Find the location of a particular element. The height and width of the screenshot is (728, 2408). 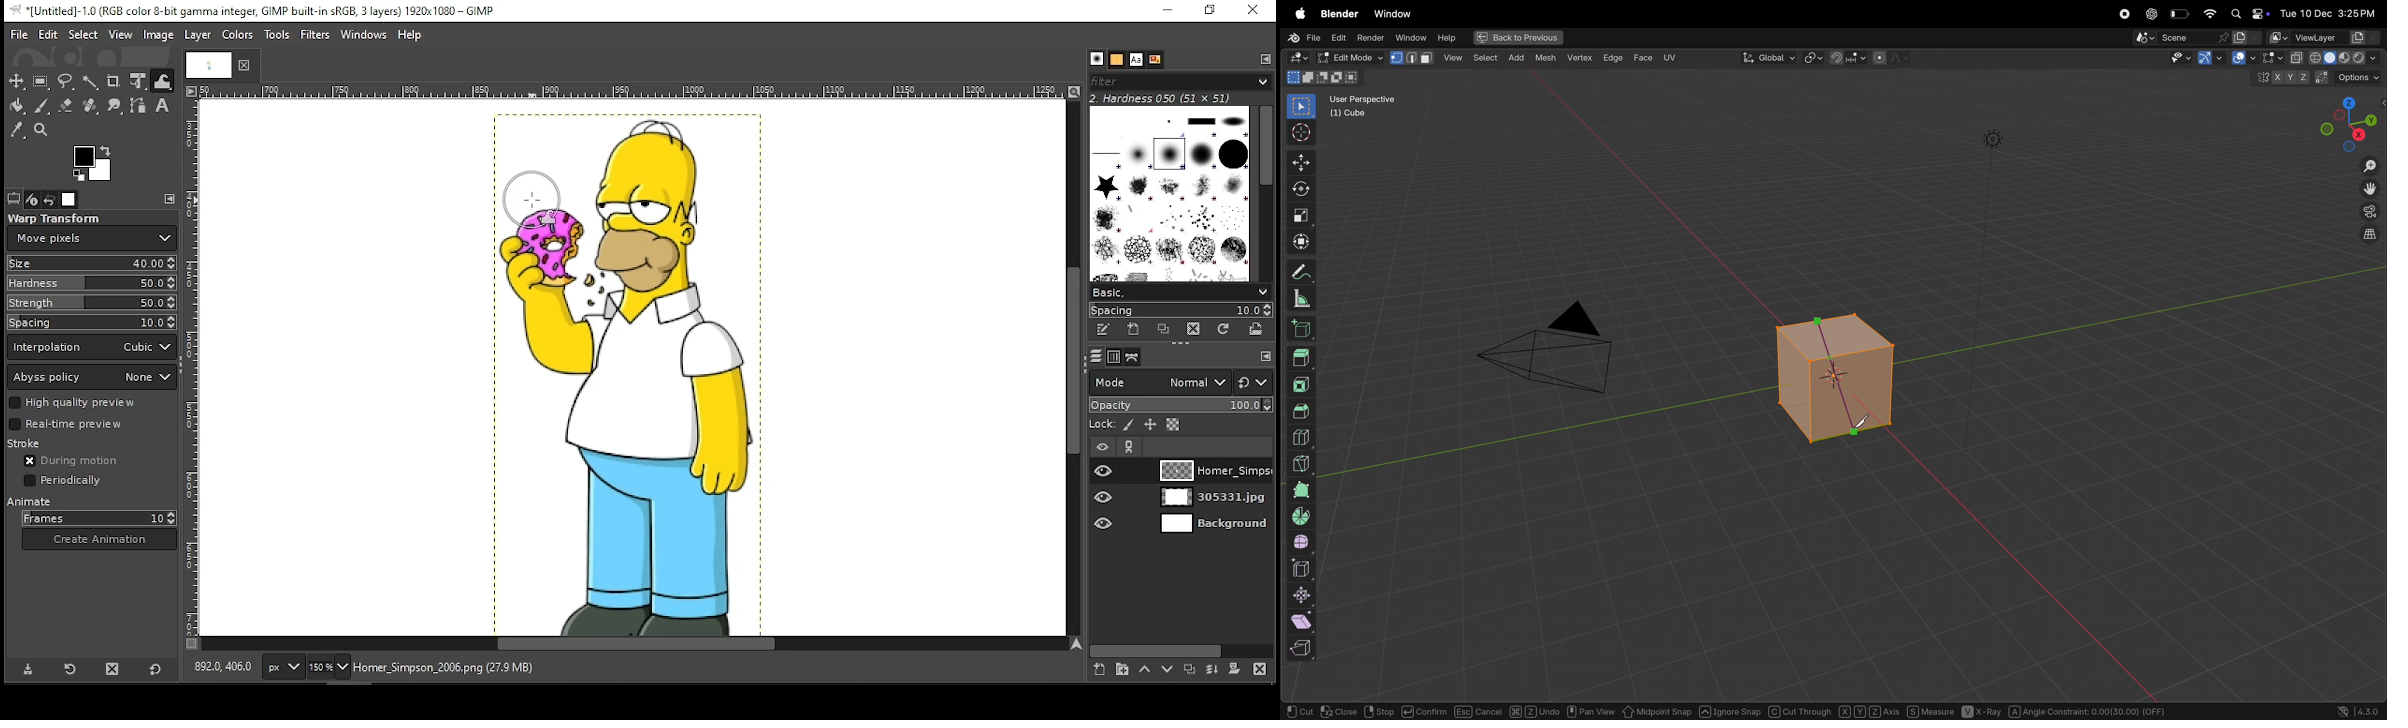

sink faten is located at coordinates (1303, 595).